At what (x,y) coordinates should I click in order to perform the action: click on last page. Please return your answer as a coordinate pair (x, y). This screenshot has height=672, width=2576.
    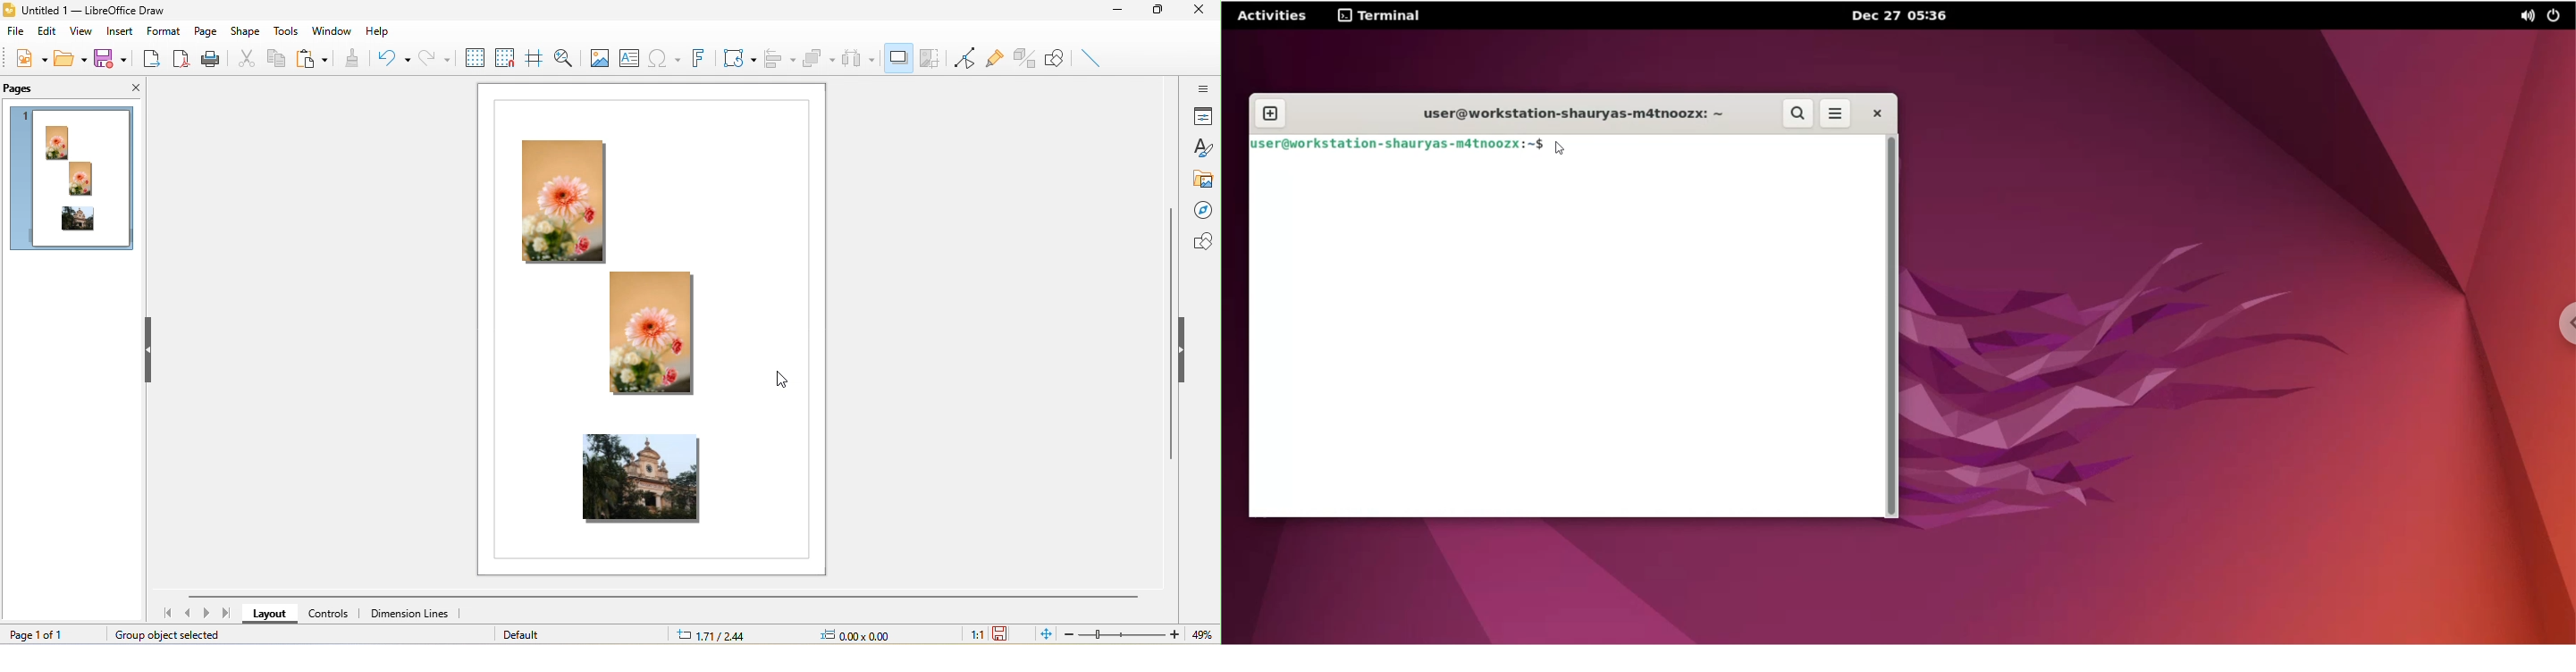
    Looking at the image, I should click on (227, 614).